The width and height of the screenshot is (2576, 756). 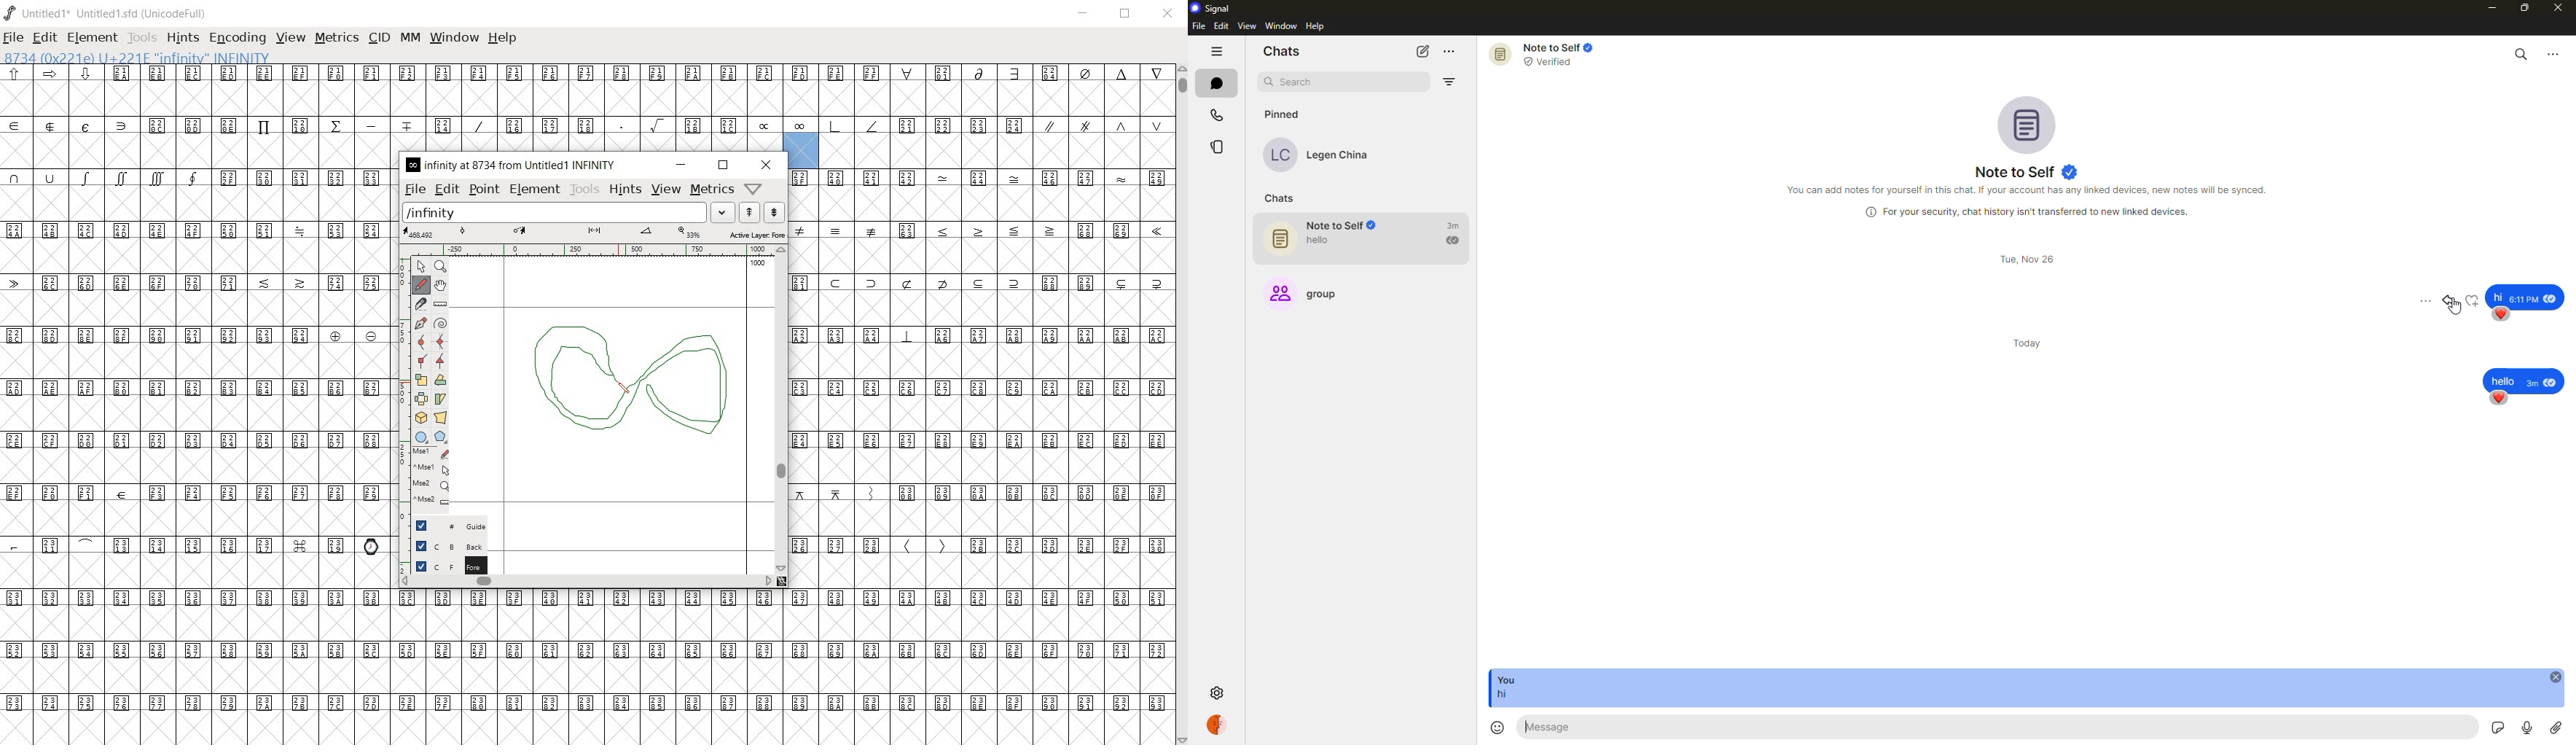 What do you see at coordinates (980, 464) in the screenshot?
I see `empty glyph slots` at bounding box center [980, 464].